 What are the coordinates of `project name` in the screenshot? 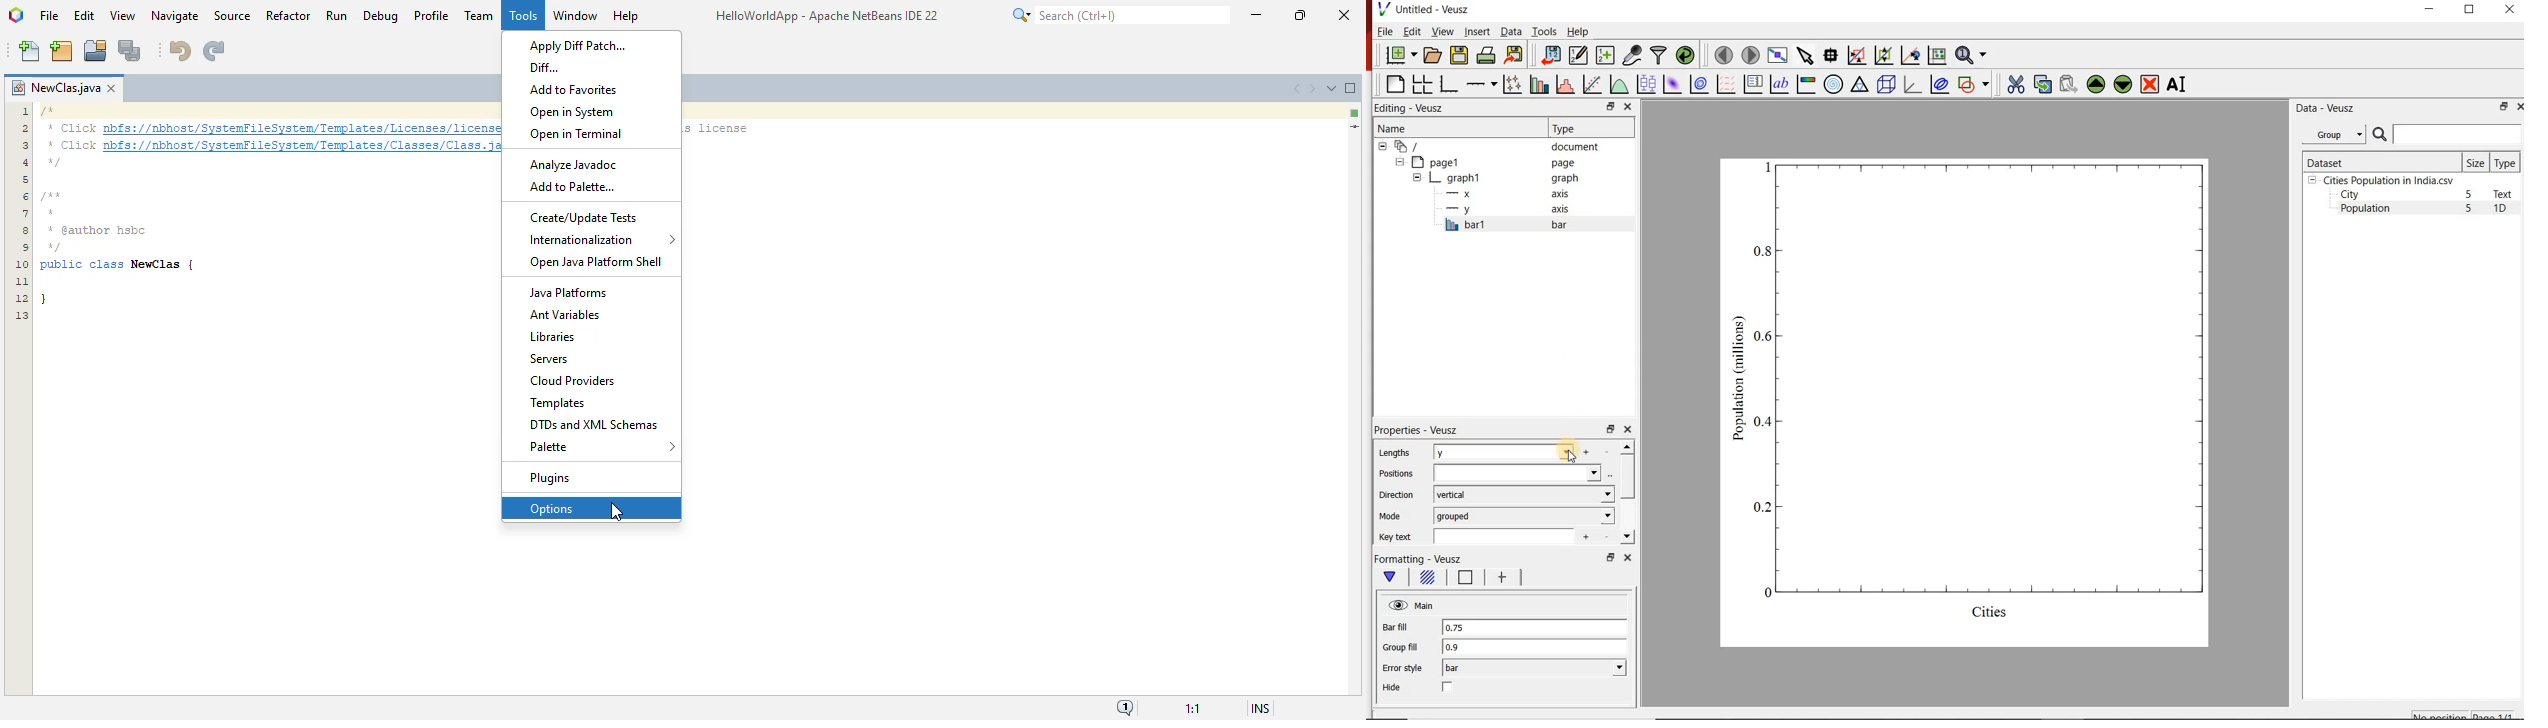 It's located at (53, 86).